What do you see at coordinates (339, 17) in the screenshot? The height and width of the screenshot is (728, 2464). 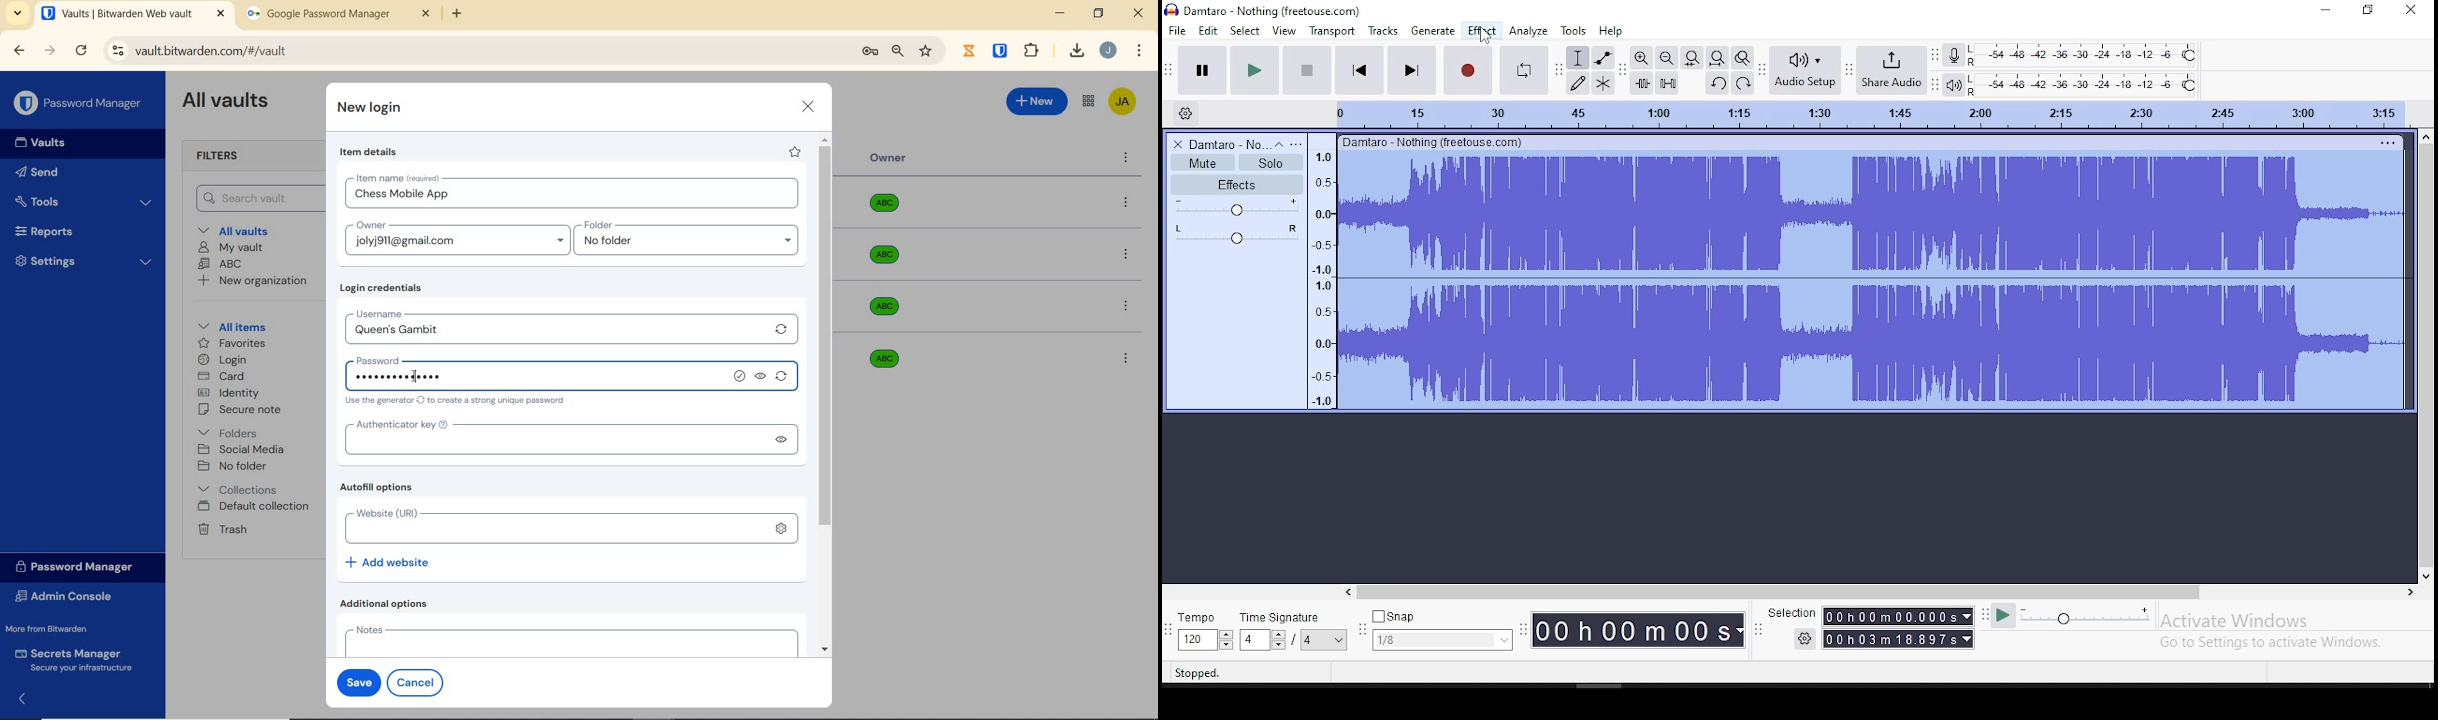 I see `tab` at bounding box center [339, 17].